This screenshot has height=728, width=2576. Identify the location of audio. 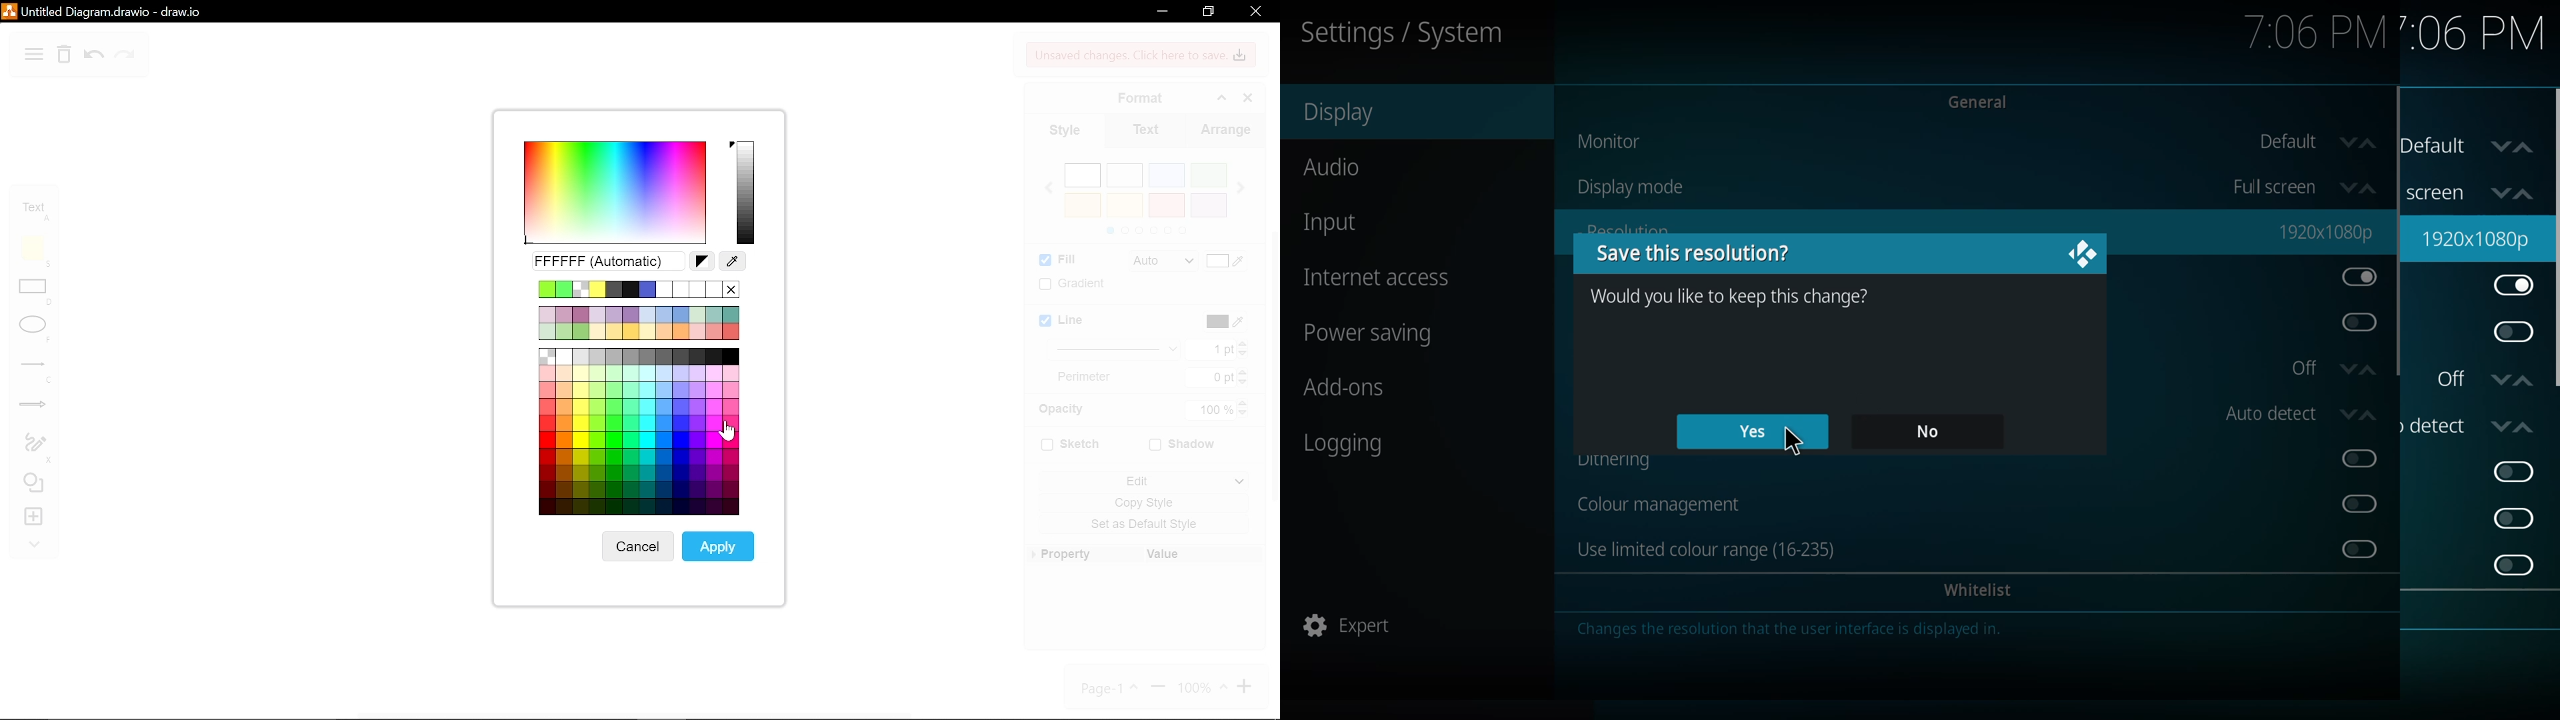
(1352, 173).